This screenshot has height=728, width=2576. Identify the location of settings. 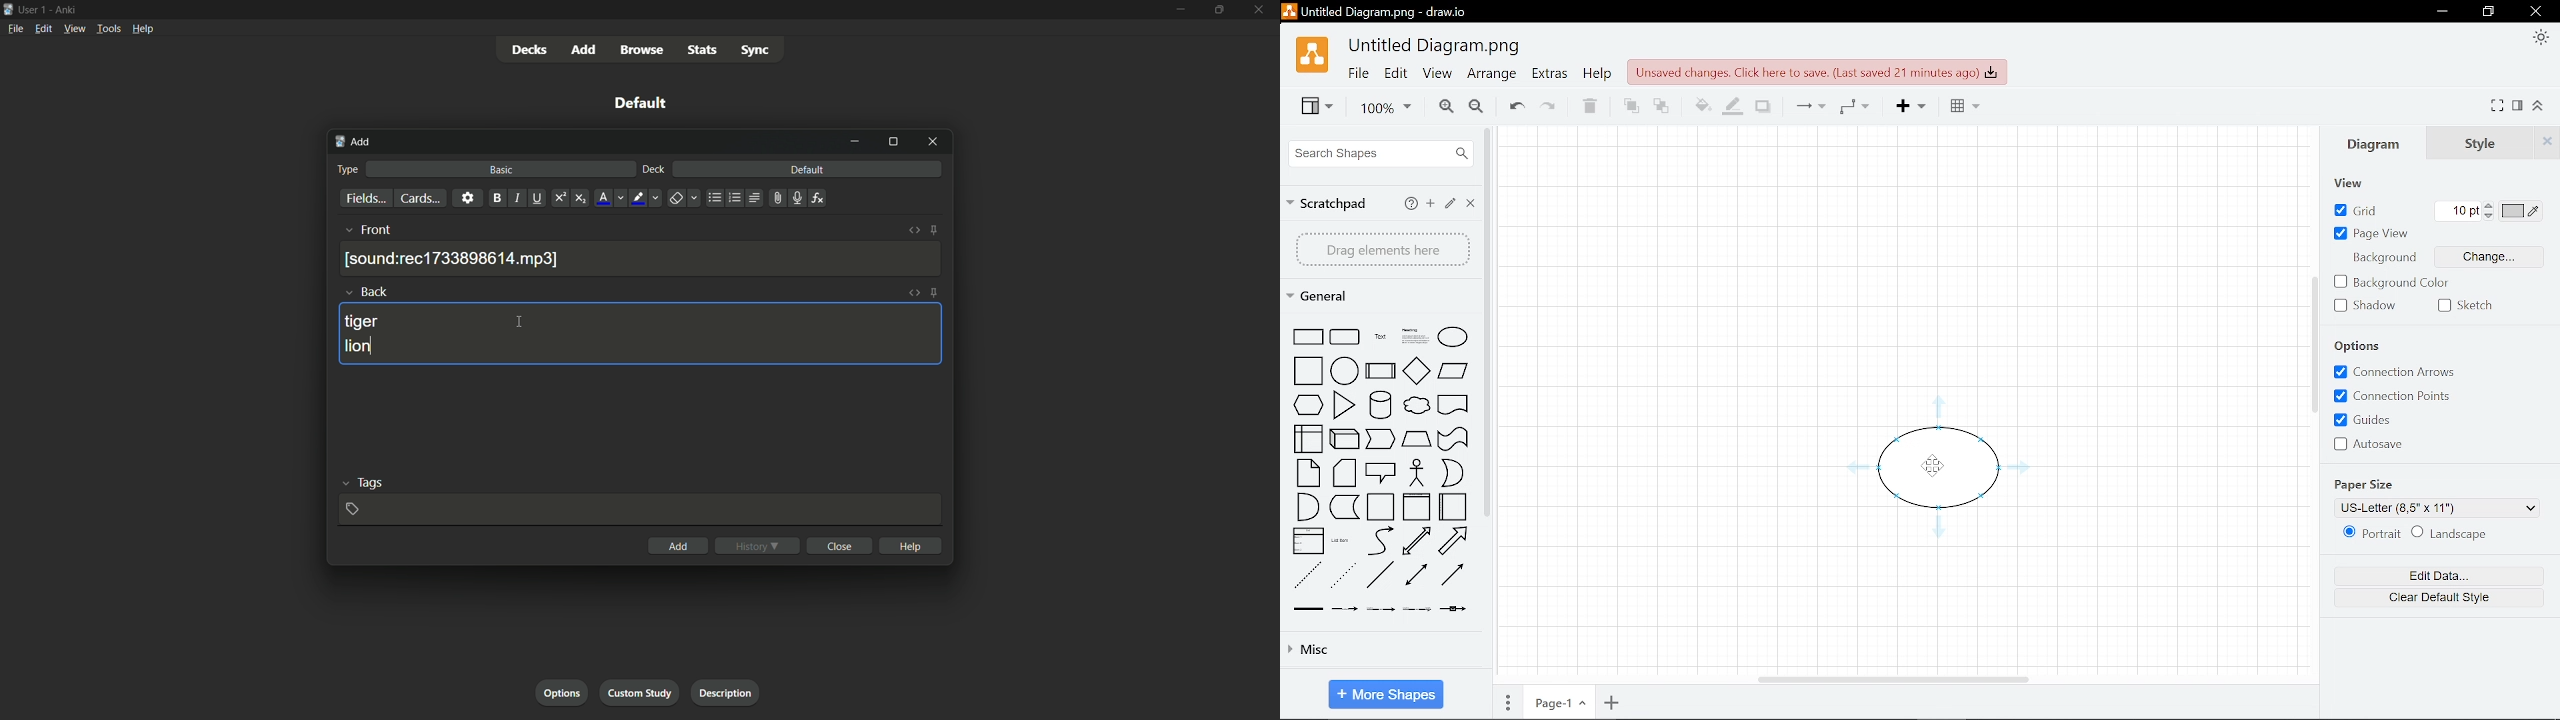
(467, 198).